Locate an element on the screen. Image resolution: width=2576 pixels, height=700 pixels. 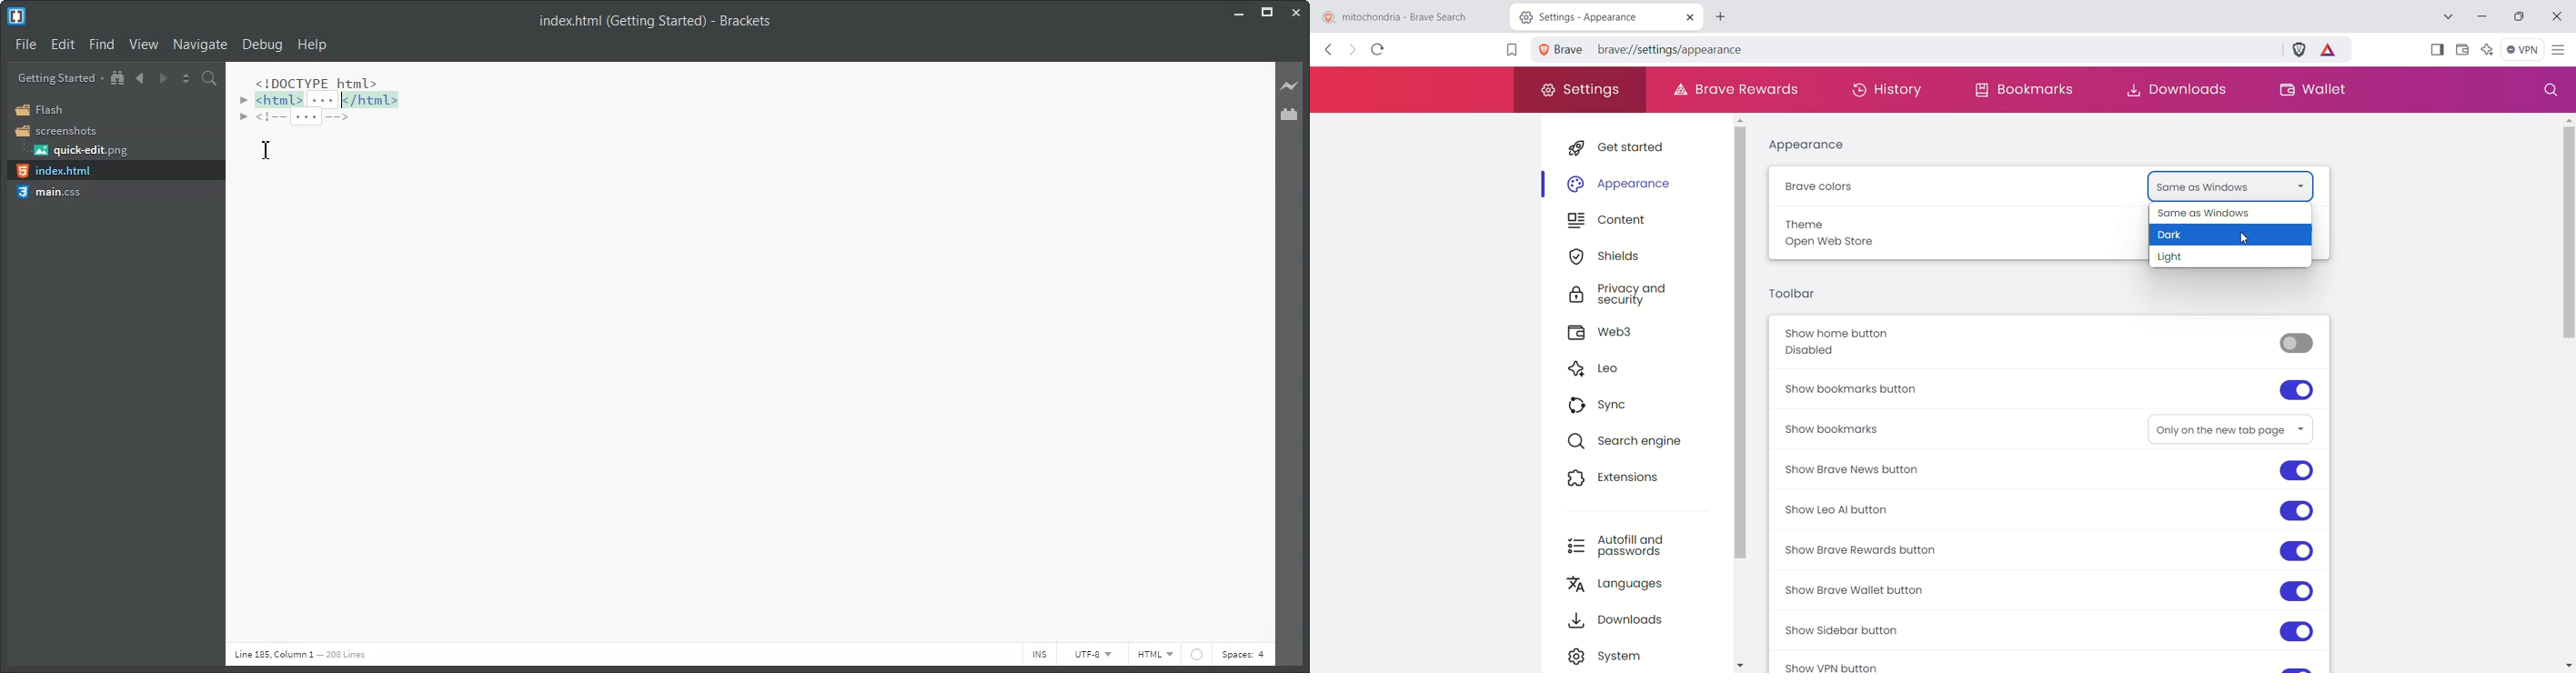
line 1 column 5 208 lines is located at coordinates (293, 654).